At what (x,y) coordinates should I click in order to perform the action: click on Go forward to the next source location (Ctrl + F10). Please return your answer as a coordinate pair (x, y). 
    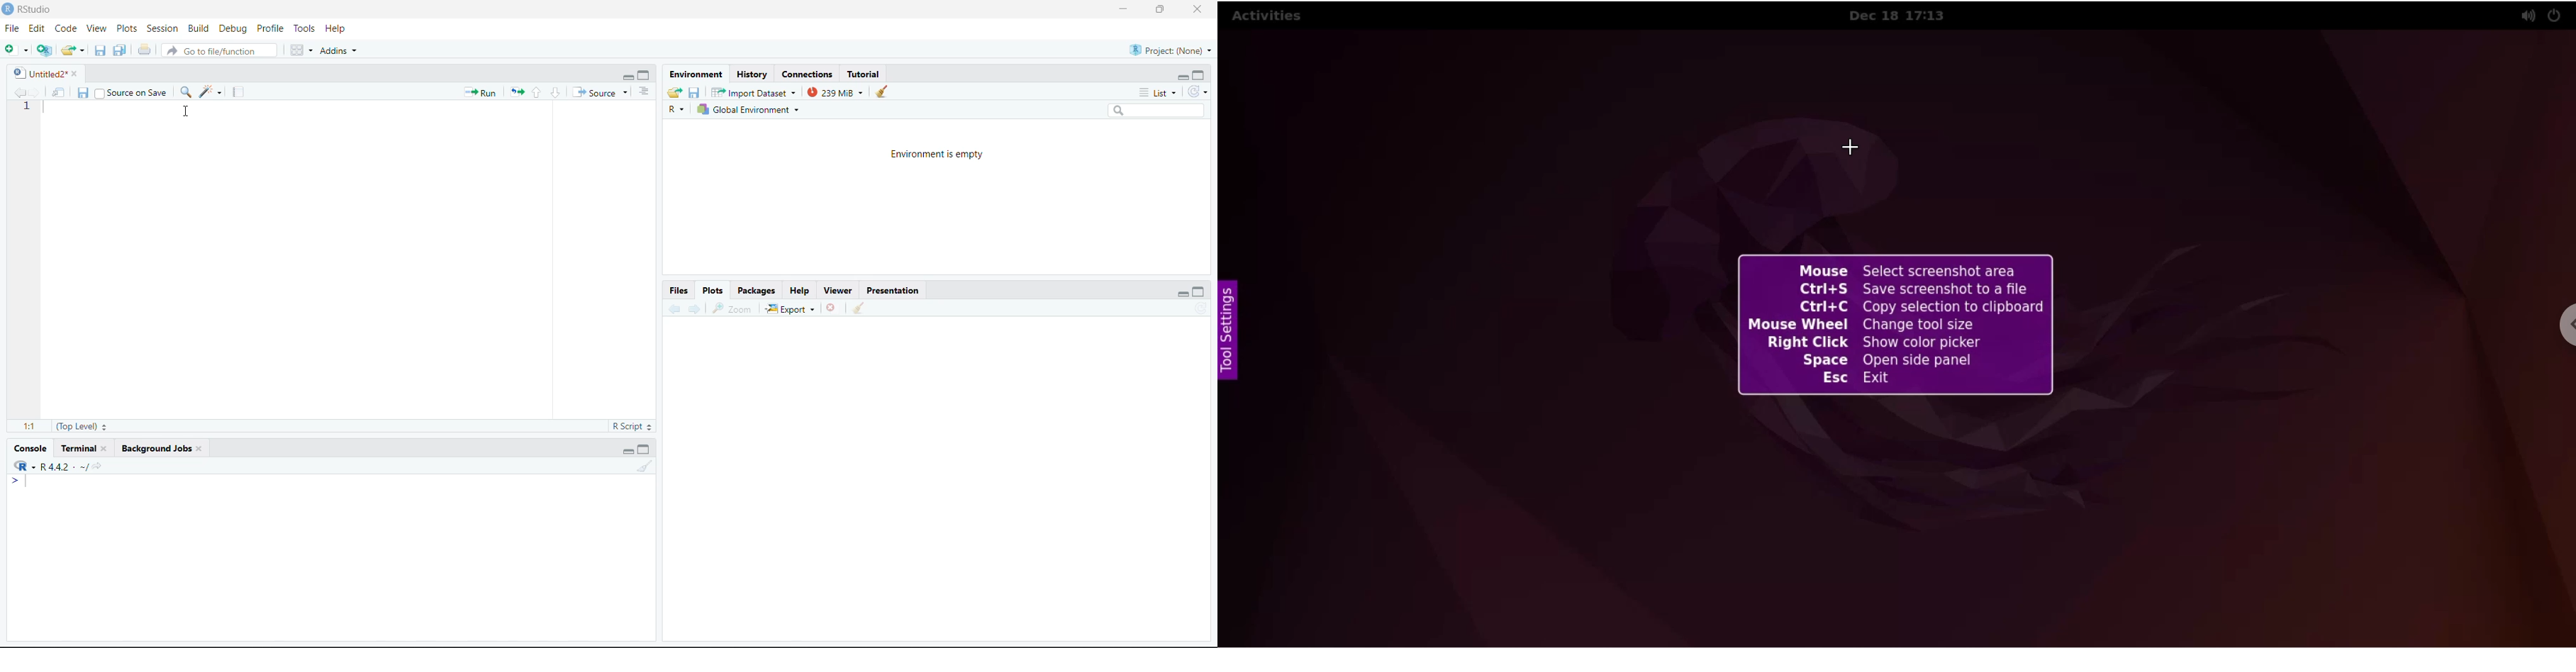
    Looking at the image, I should click on (36, 91).